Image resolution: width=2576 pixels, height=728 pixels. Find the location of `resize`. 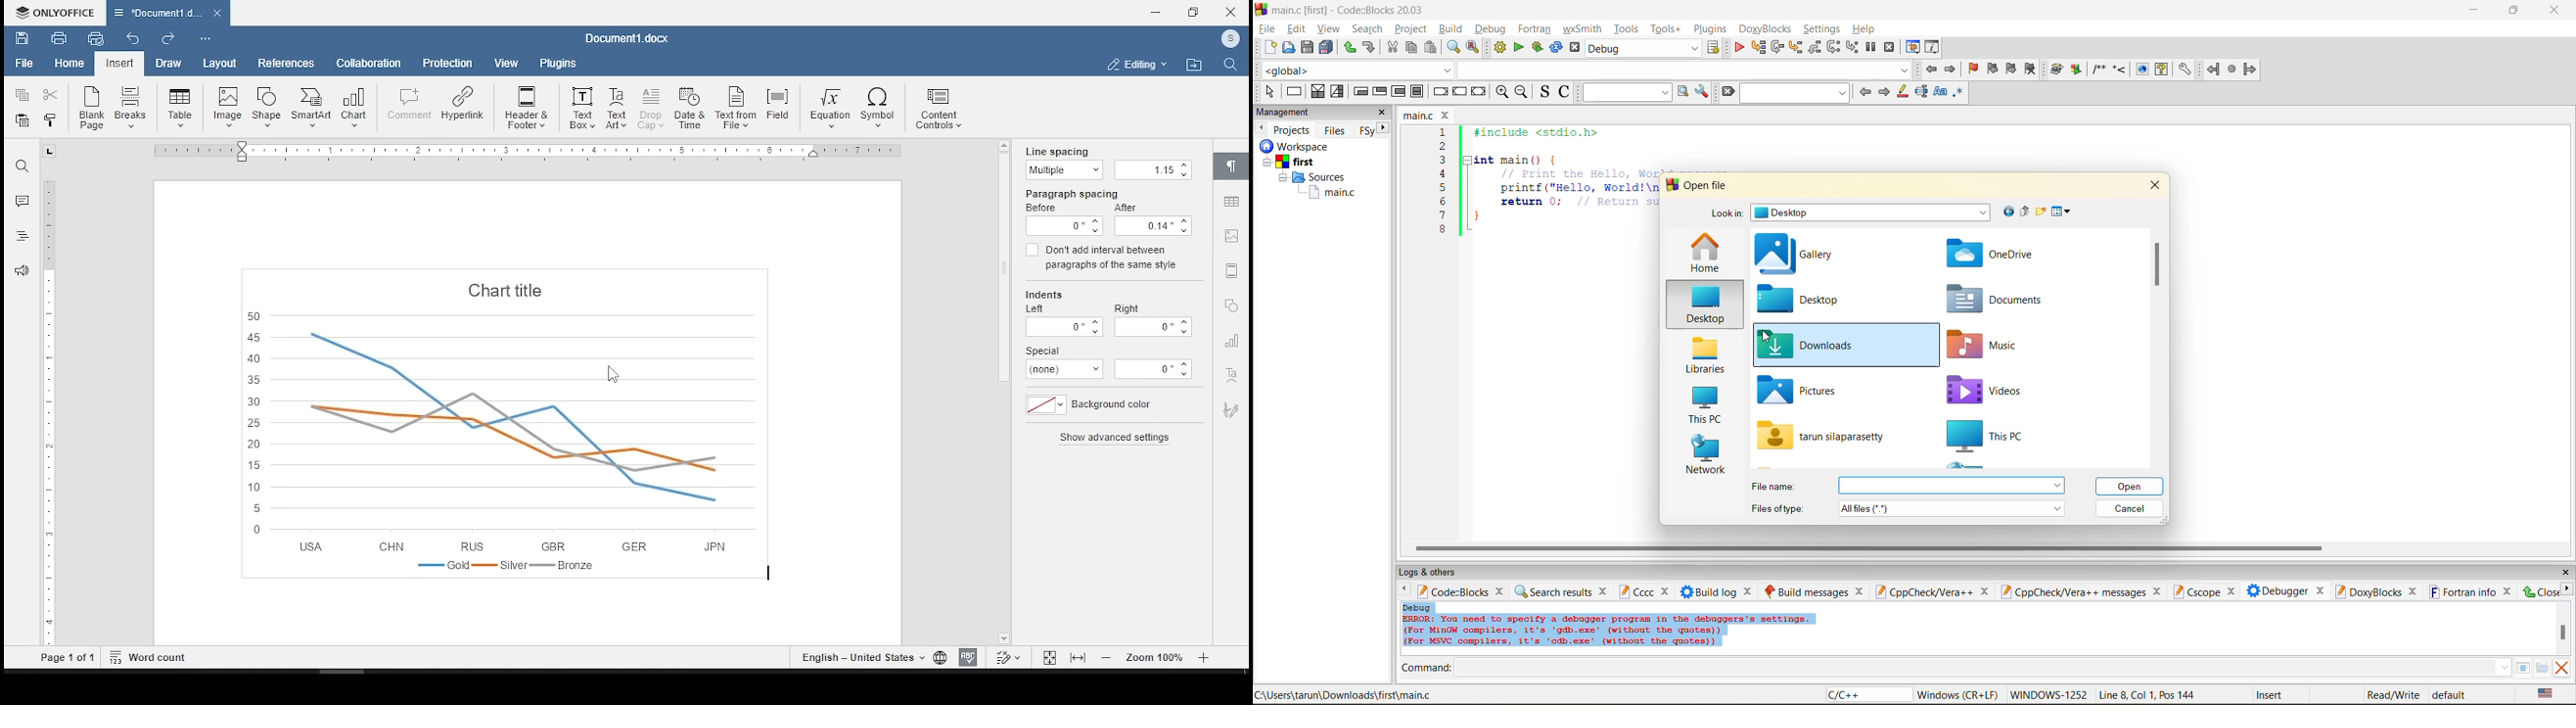

resize is located at coordinates (2515, 9).